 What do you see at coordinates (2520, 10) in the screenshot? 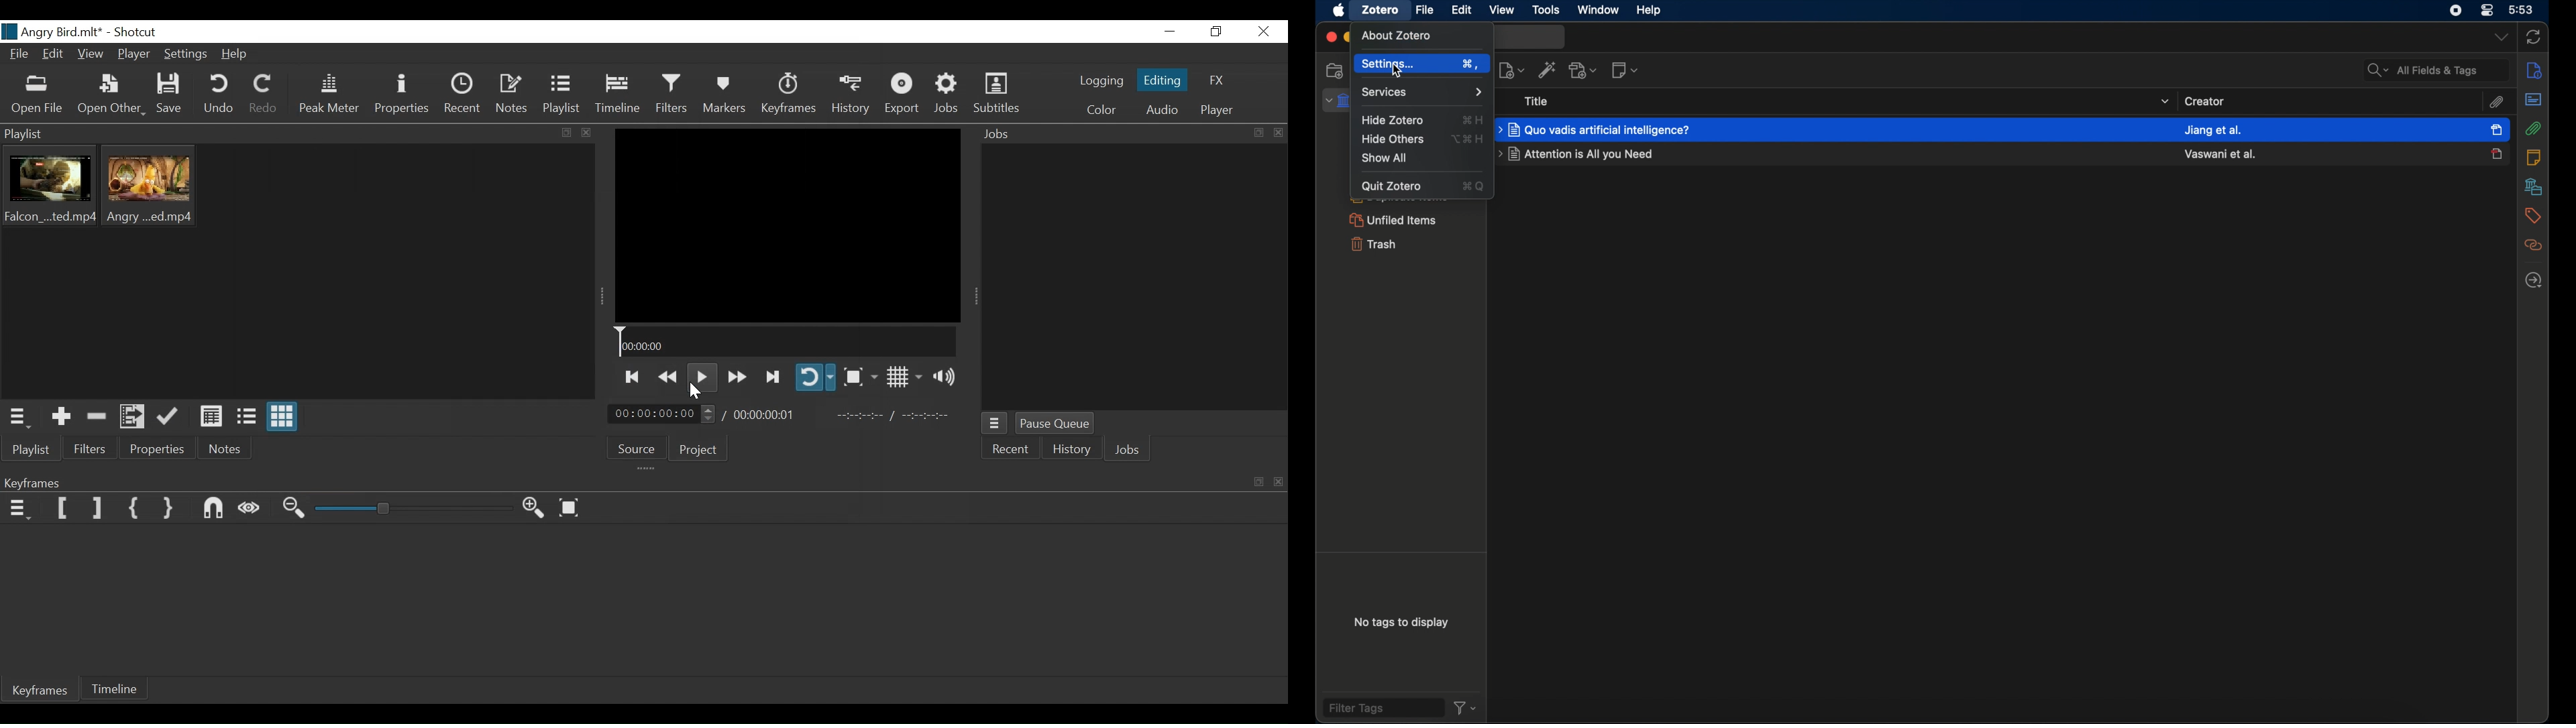
I see `time` at bounding box center [2520, 10].